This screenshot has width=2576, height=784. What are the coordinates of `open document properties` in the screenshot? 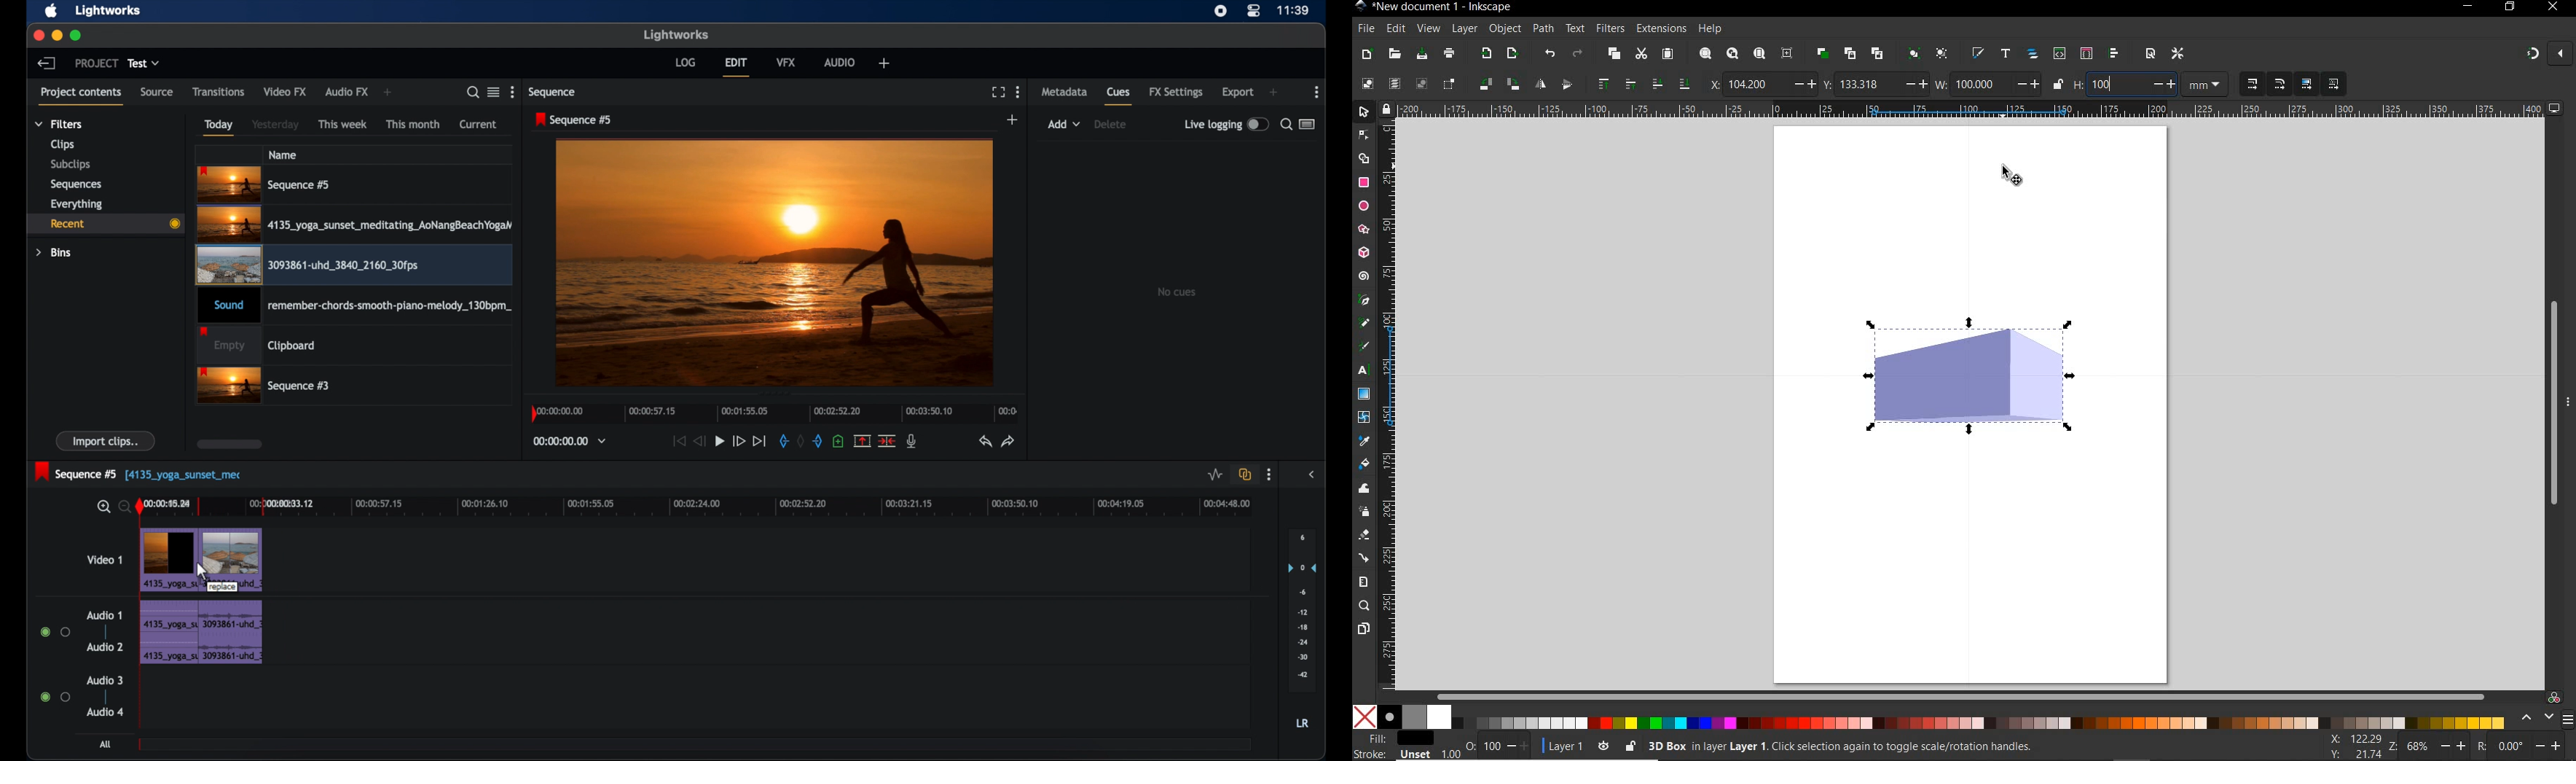 It's located at (2150, 55).